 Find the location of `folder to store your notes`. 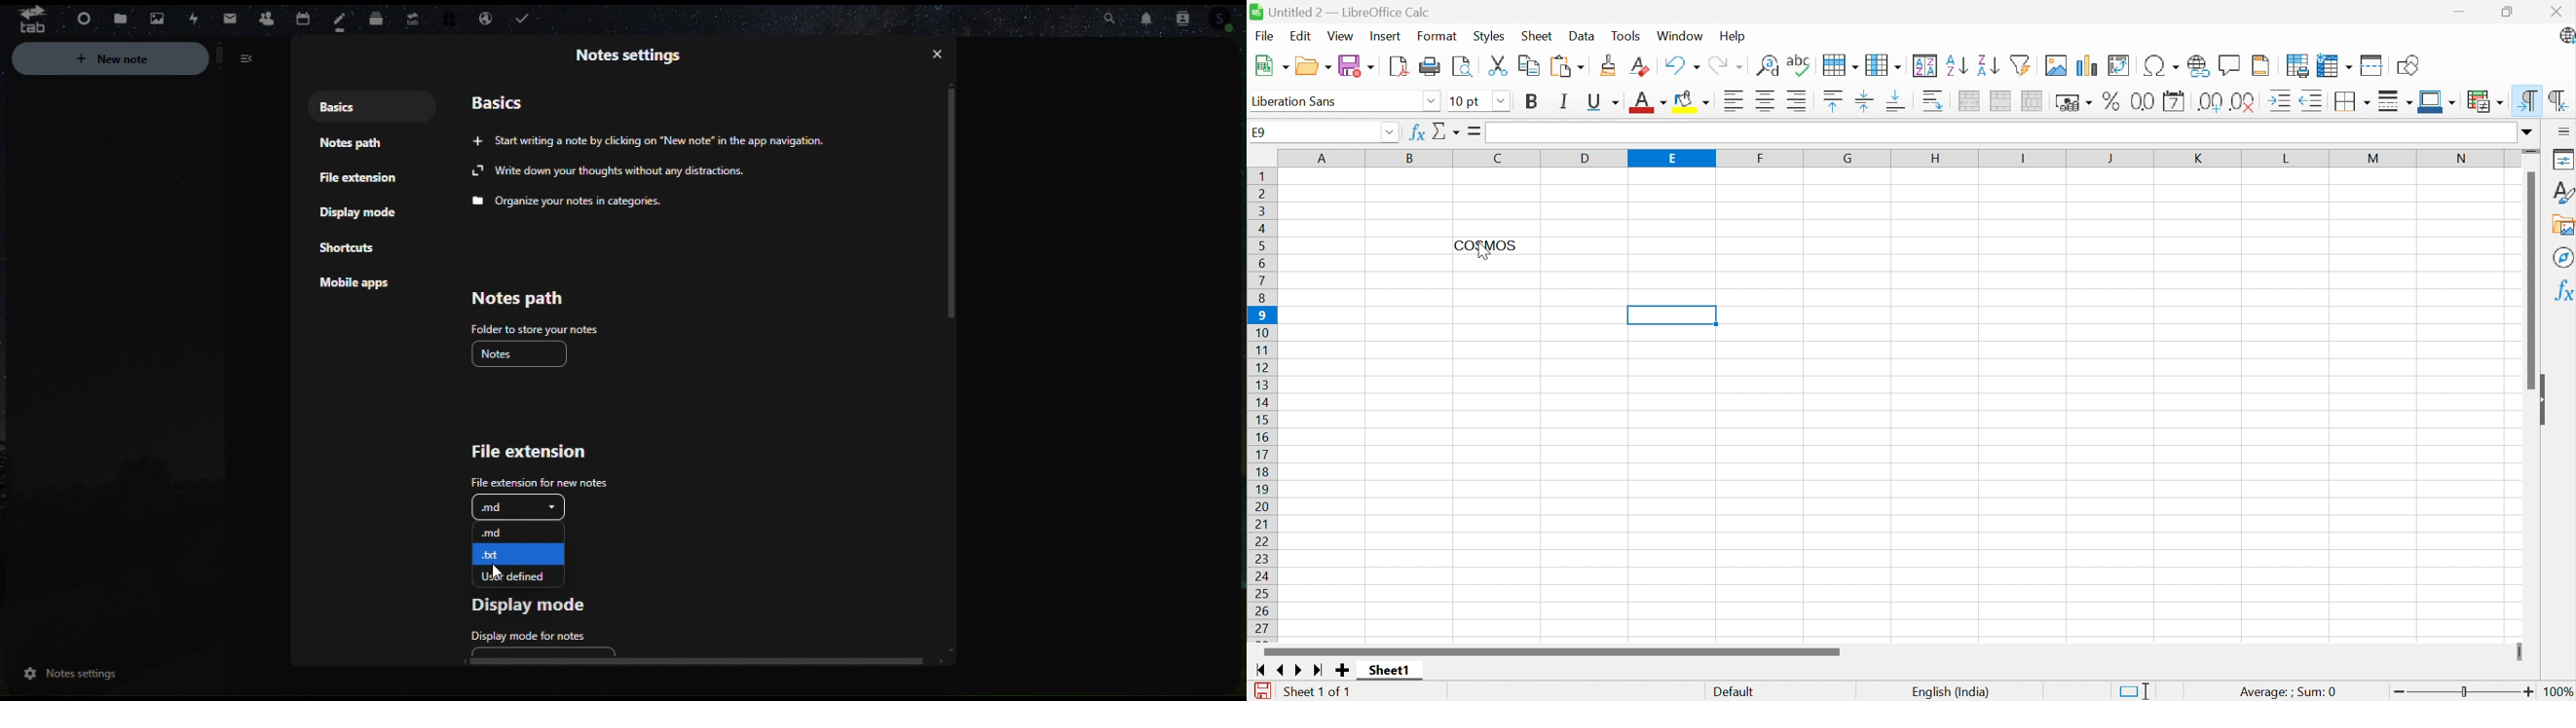

folder to store your notes is located at coordinates (534, 328).